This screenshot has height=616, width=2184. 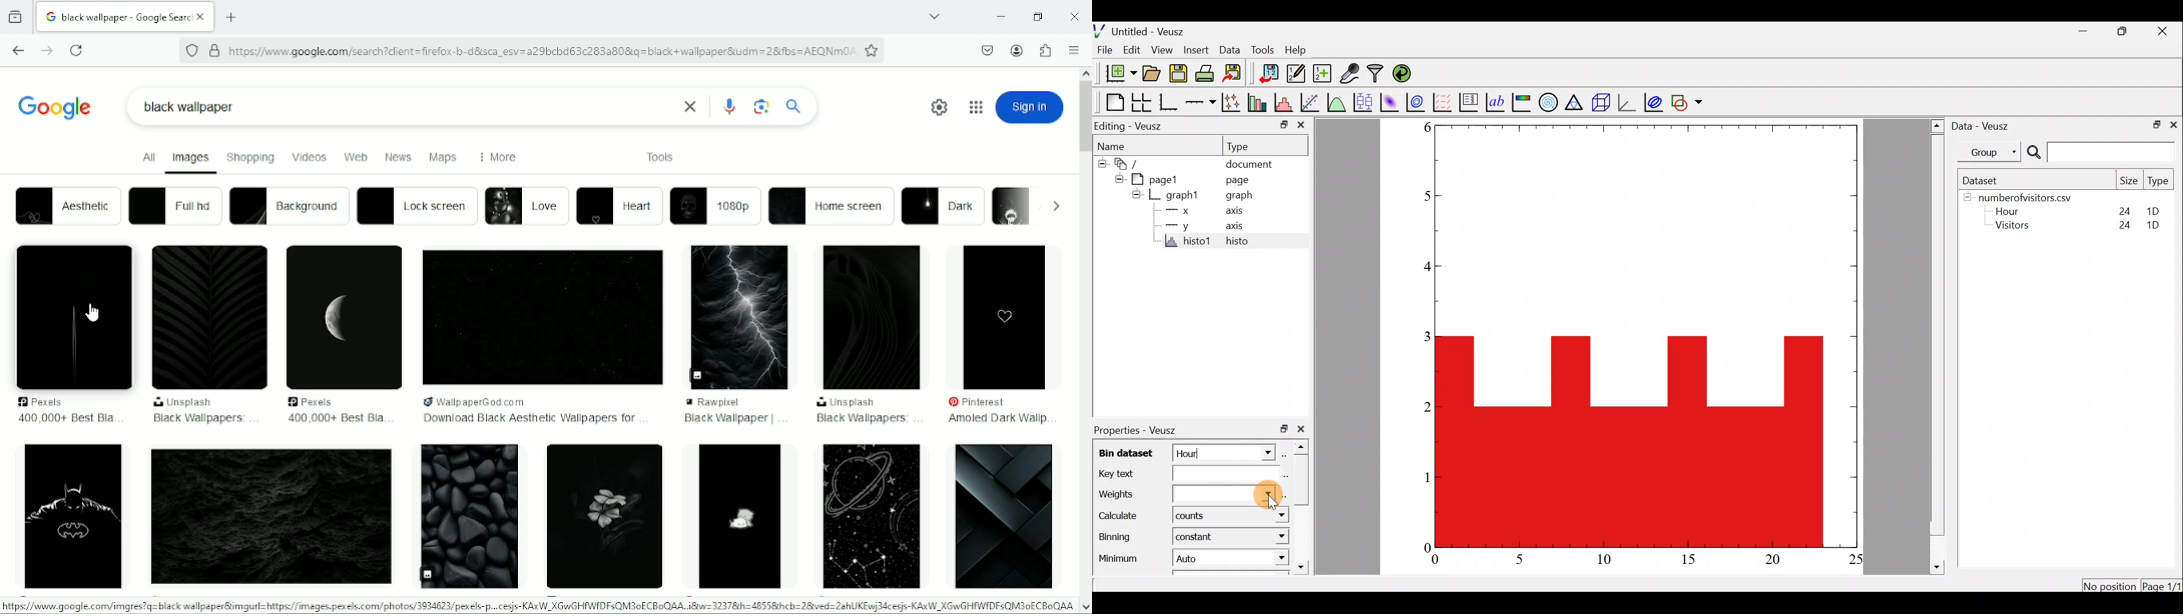 What do you see at coordinates (661, 156) in the screenshot?
I see `tools` at bounding box center [661, 156].